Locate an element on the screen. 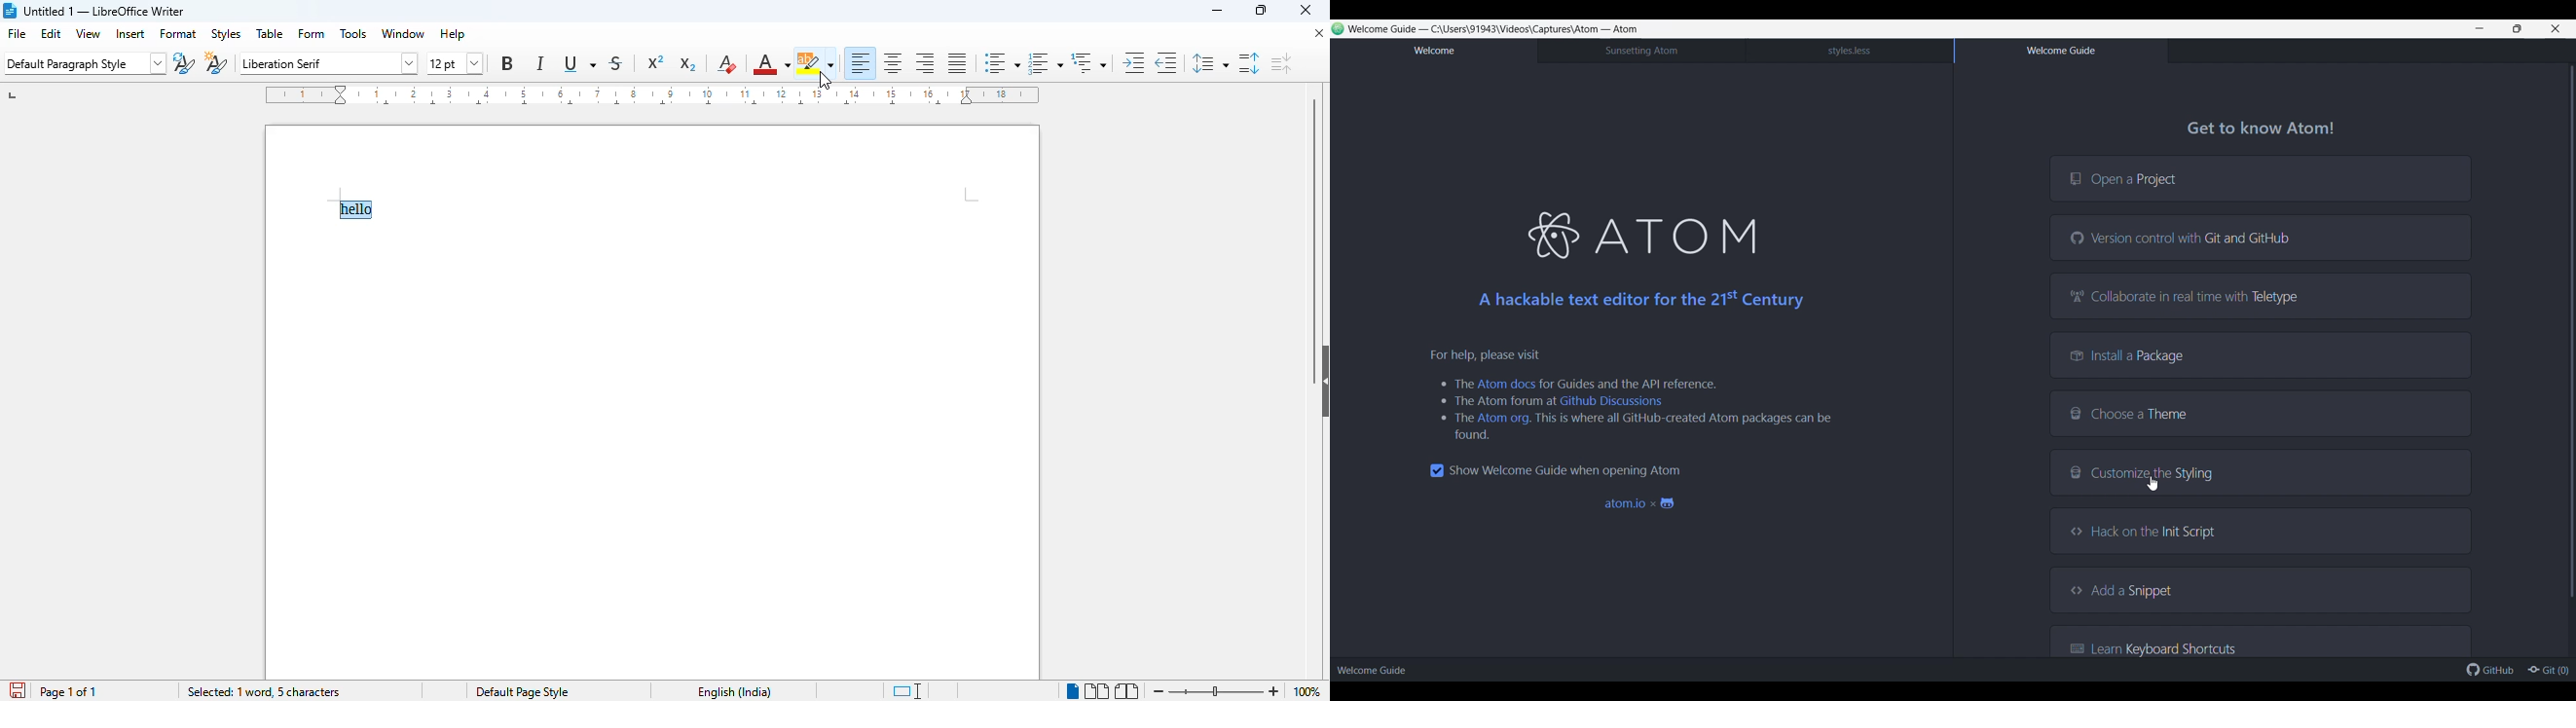 Image resolution: width=2576 pixels, height=728 pixels. zoom out is located at coordinates (1159, 690).